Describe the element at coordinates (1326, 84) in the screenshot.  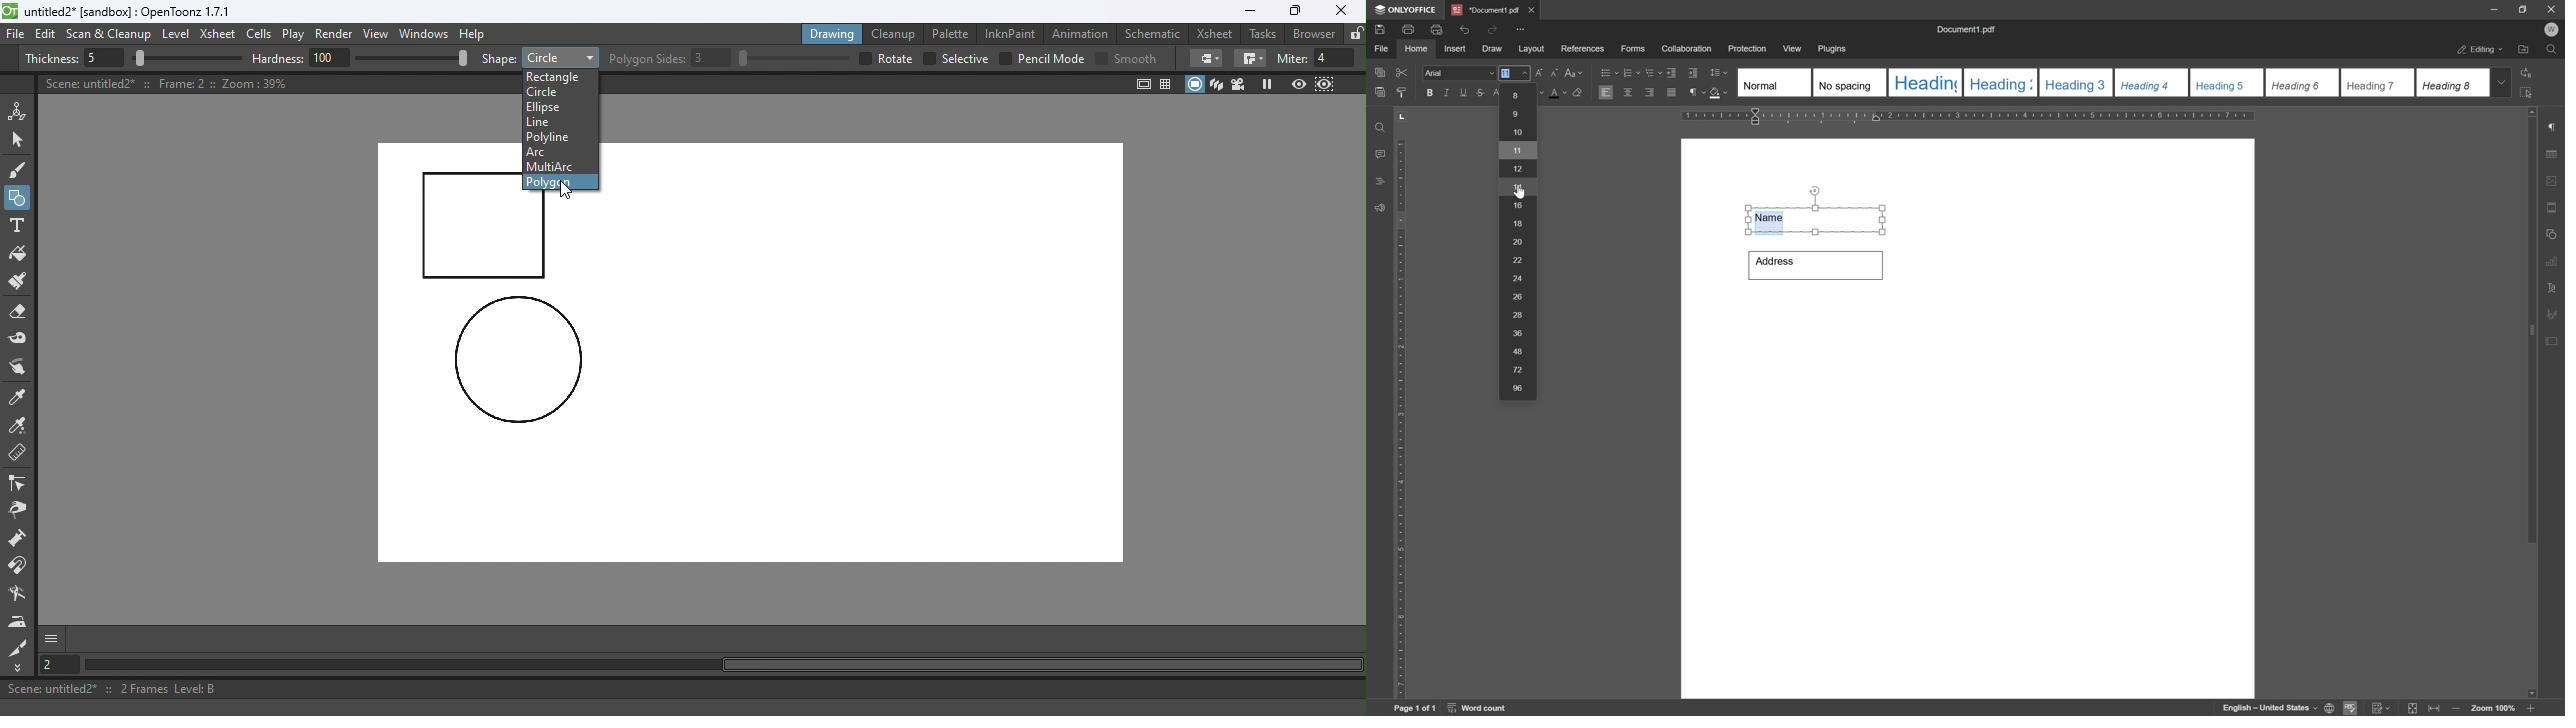
I see `Sub-Camera view` at that location.